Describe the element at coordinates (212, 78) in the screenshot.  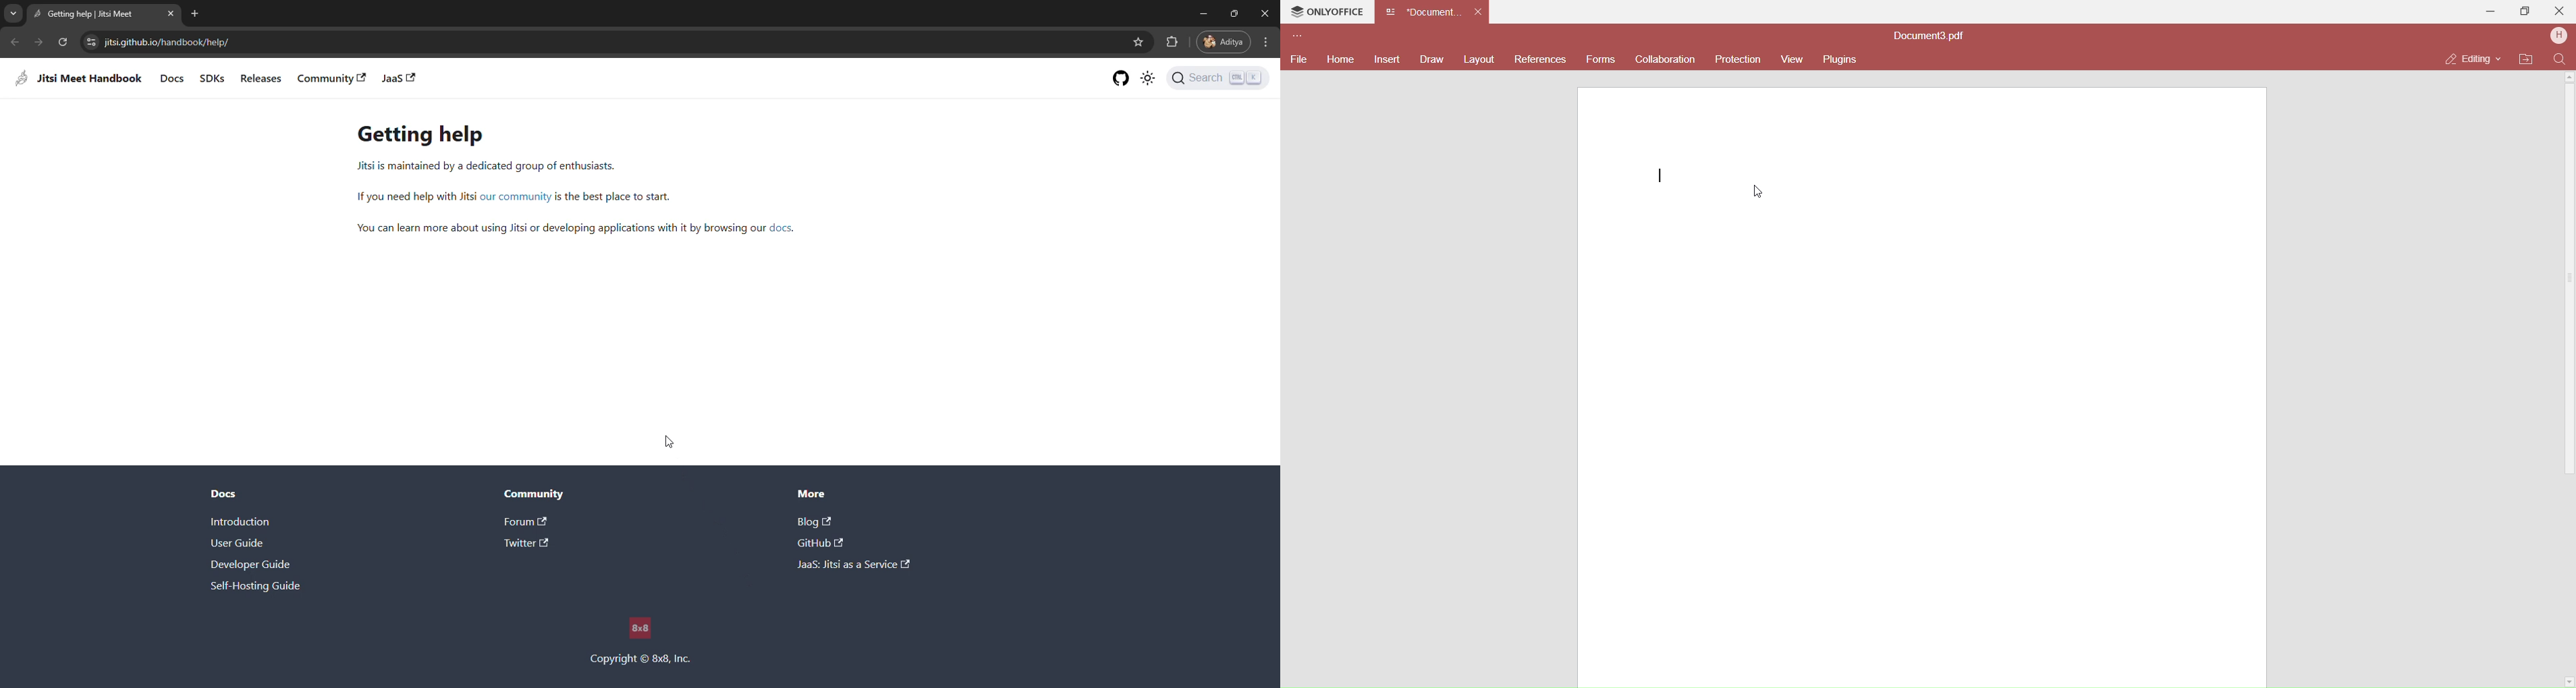
I see `sdks` at that location.